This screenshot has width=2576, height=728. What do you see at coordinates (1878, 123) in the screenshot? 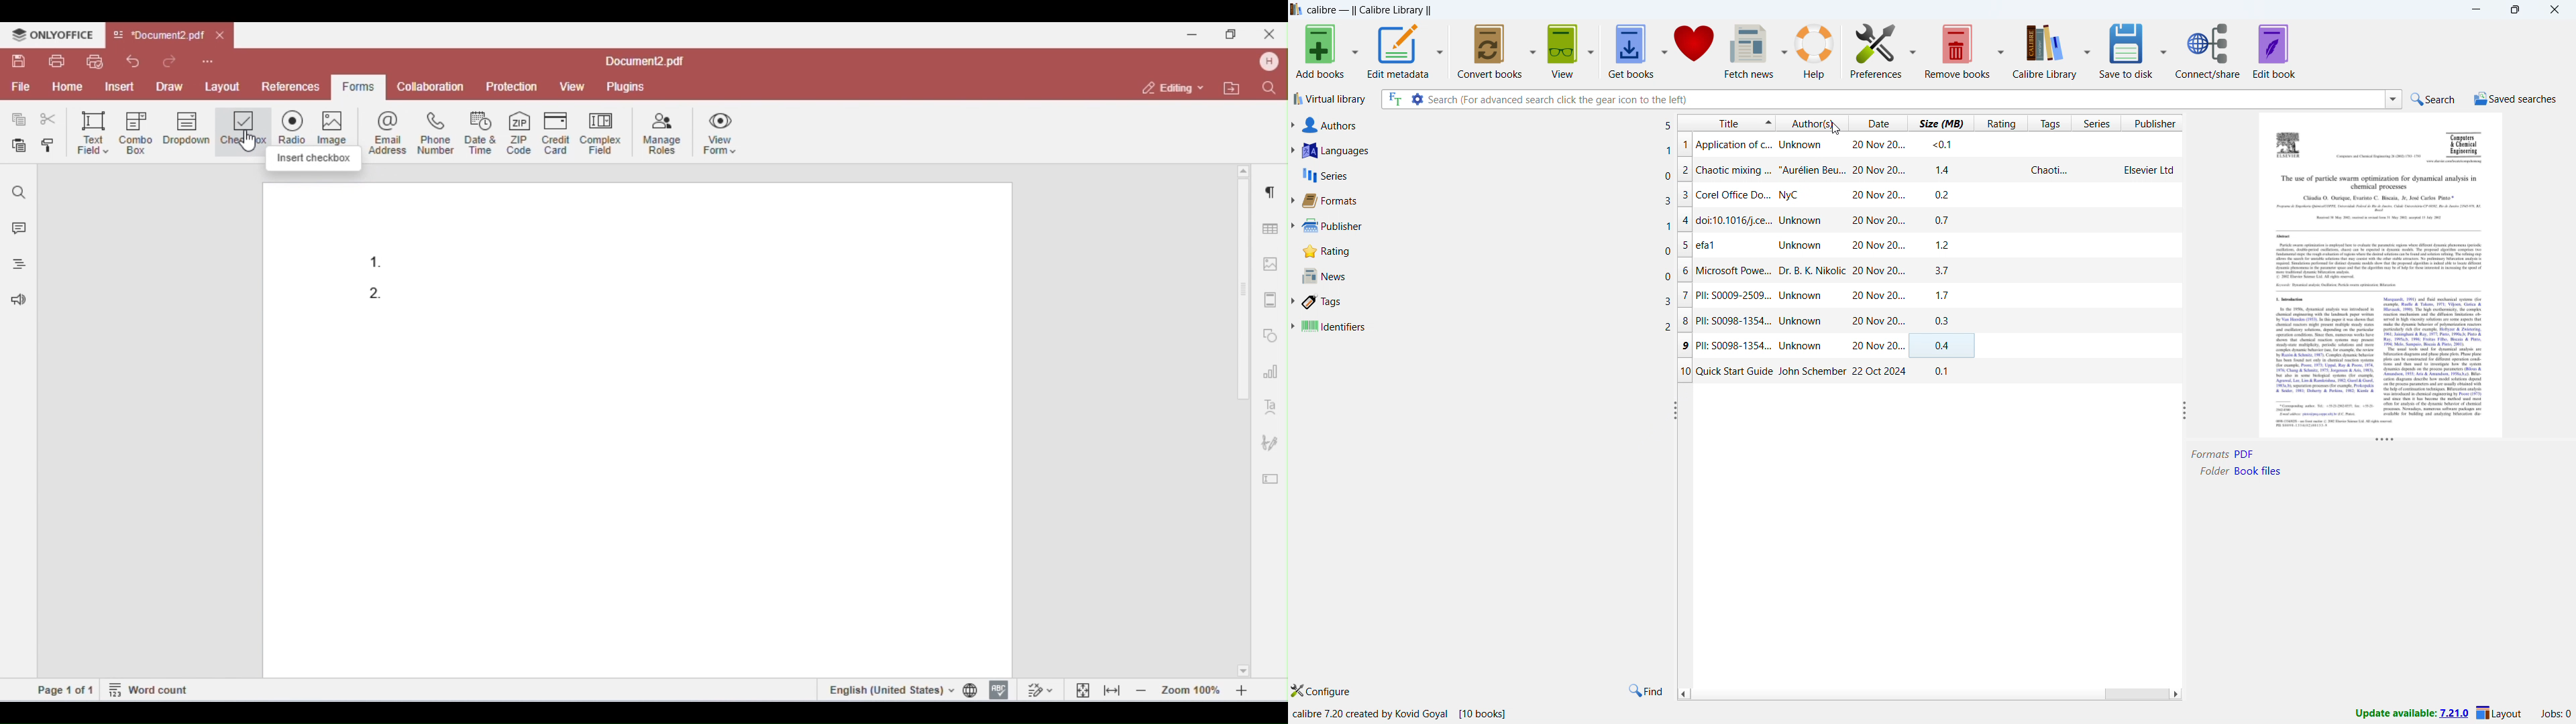
I see `sort by date` at bounding box center [1878, 123].